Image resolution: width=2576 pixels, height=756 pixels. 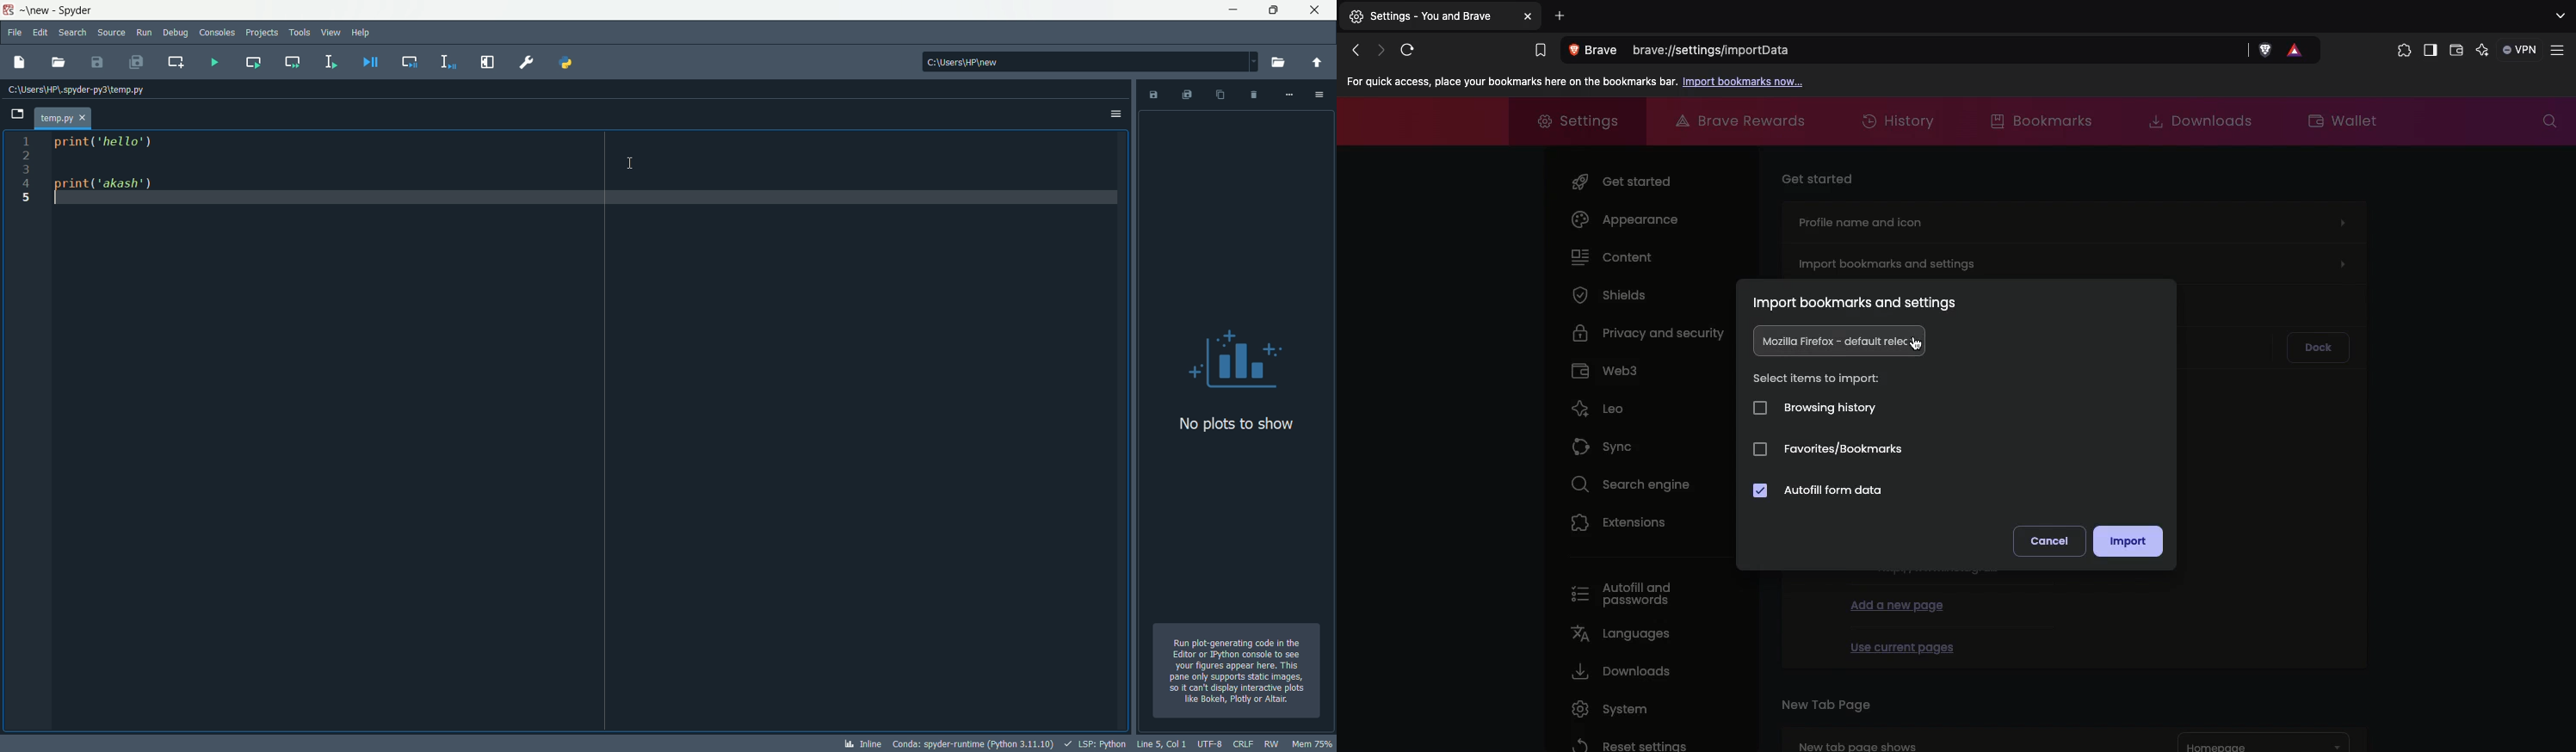 I want to click on Settings, so click(x=1571, y=119).